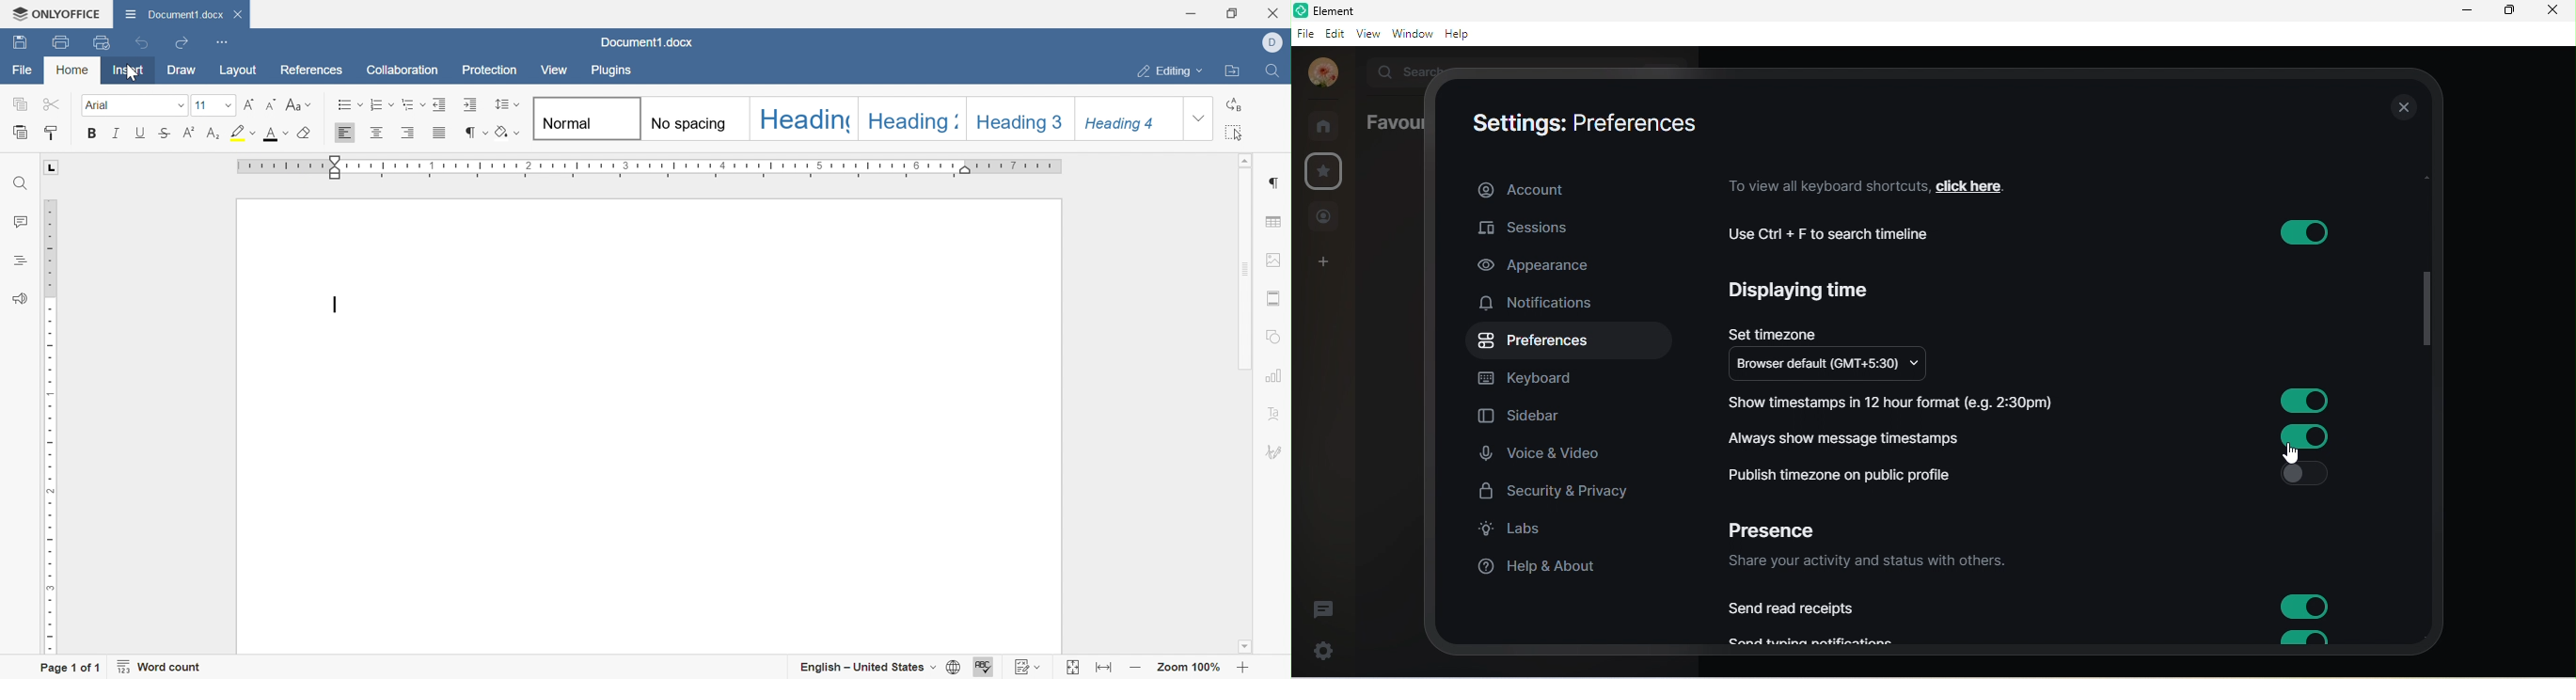 This screenshot has width=2576, height=700. I want to click on Set document language, so click(955, 666).